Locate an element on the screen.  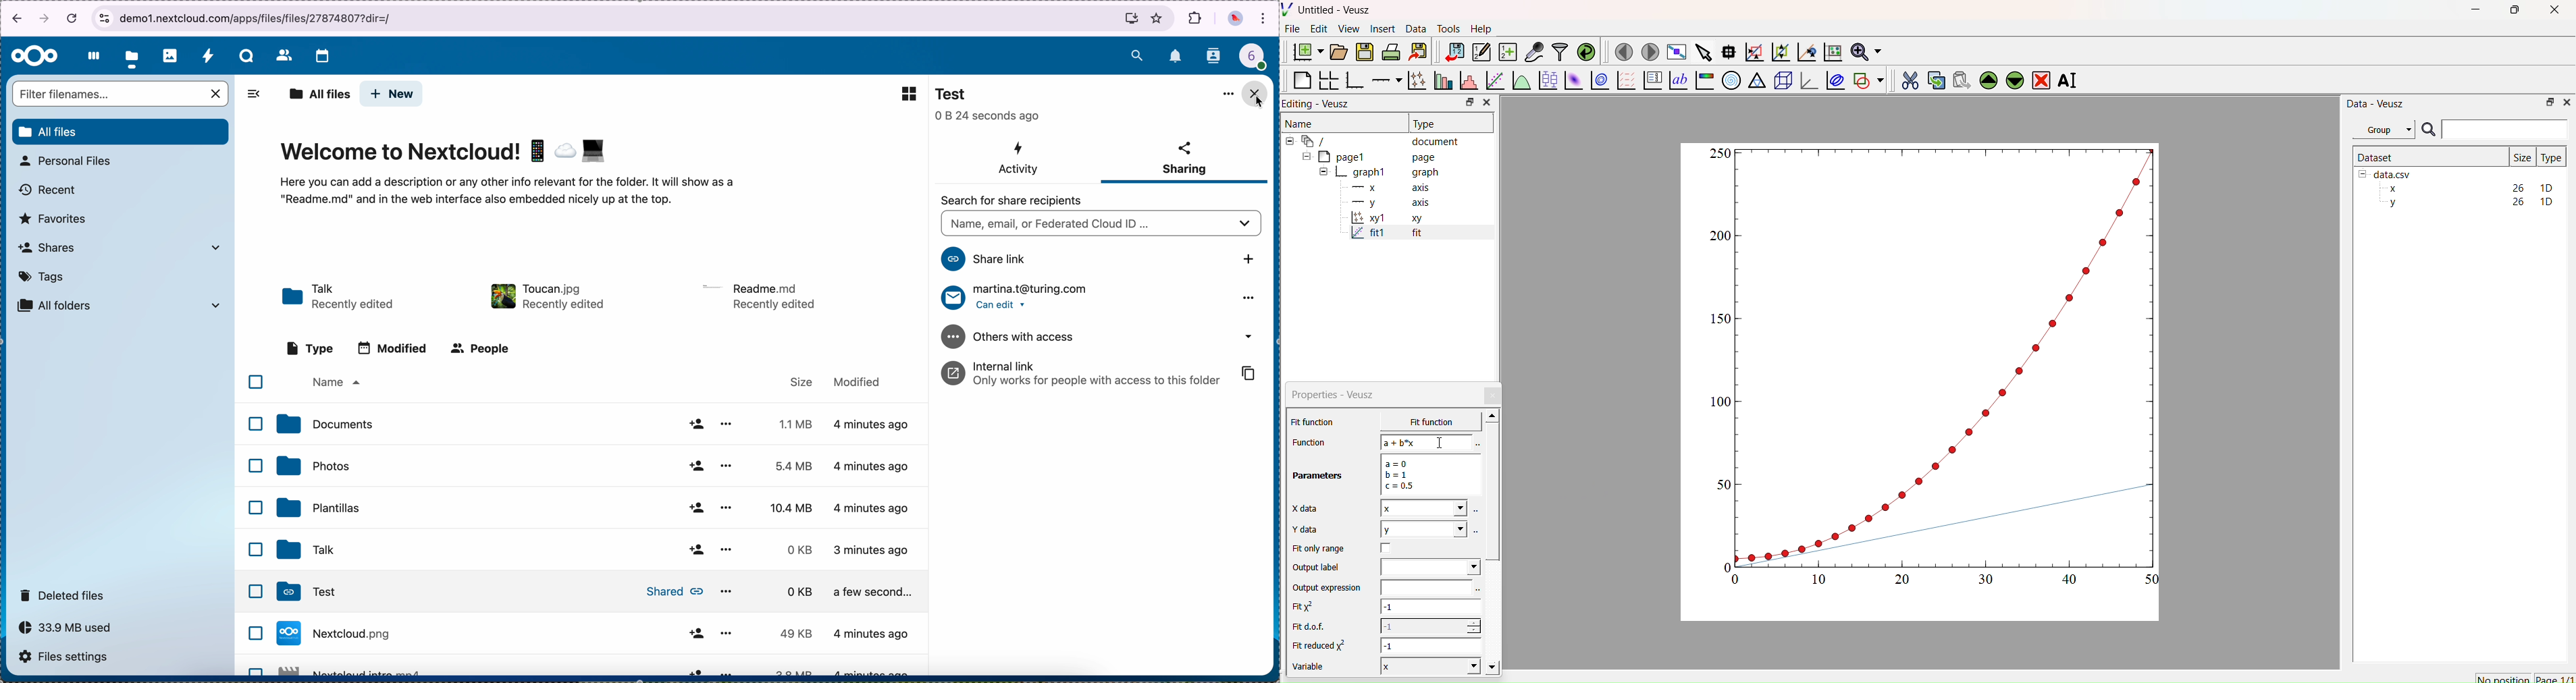
Dropdown is located at coordinates (1430, 567).